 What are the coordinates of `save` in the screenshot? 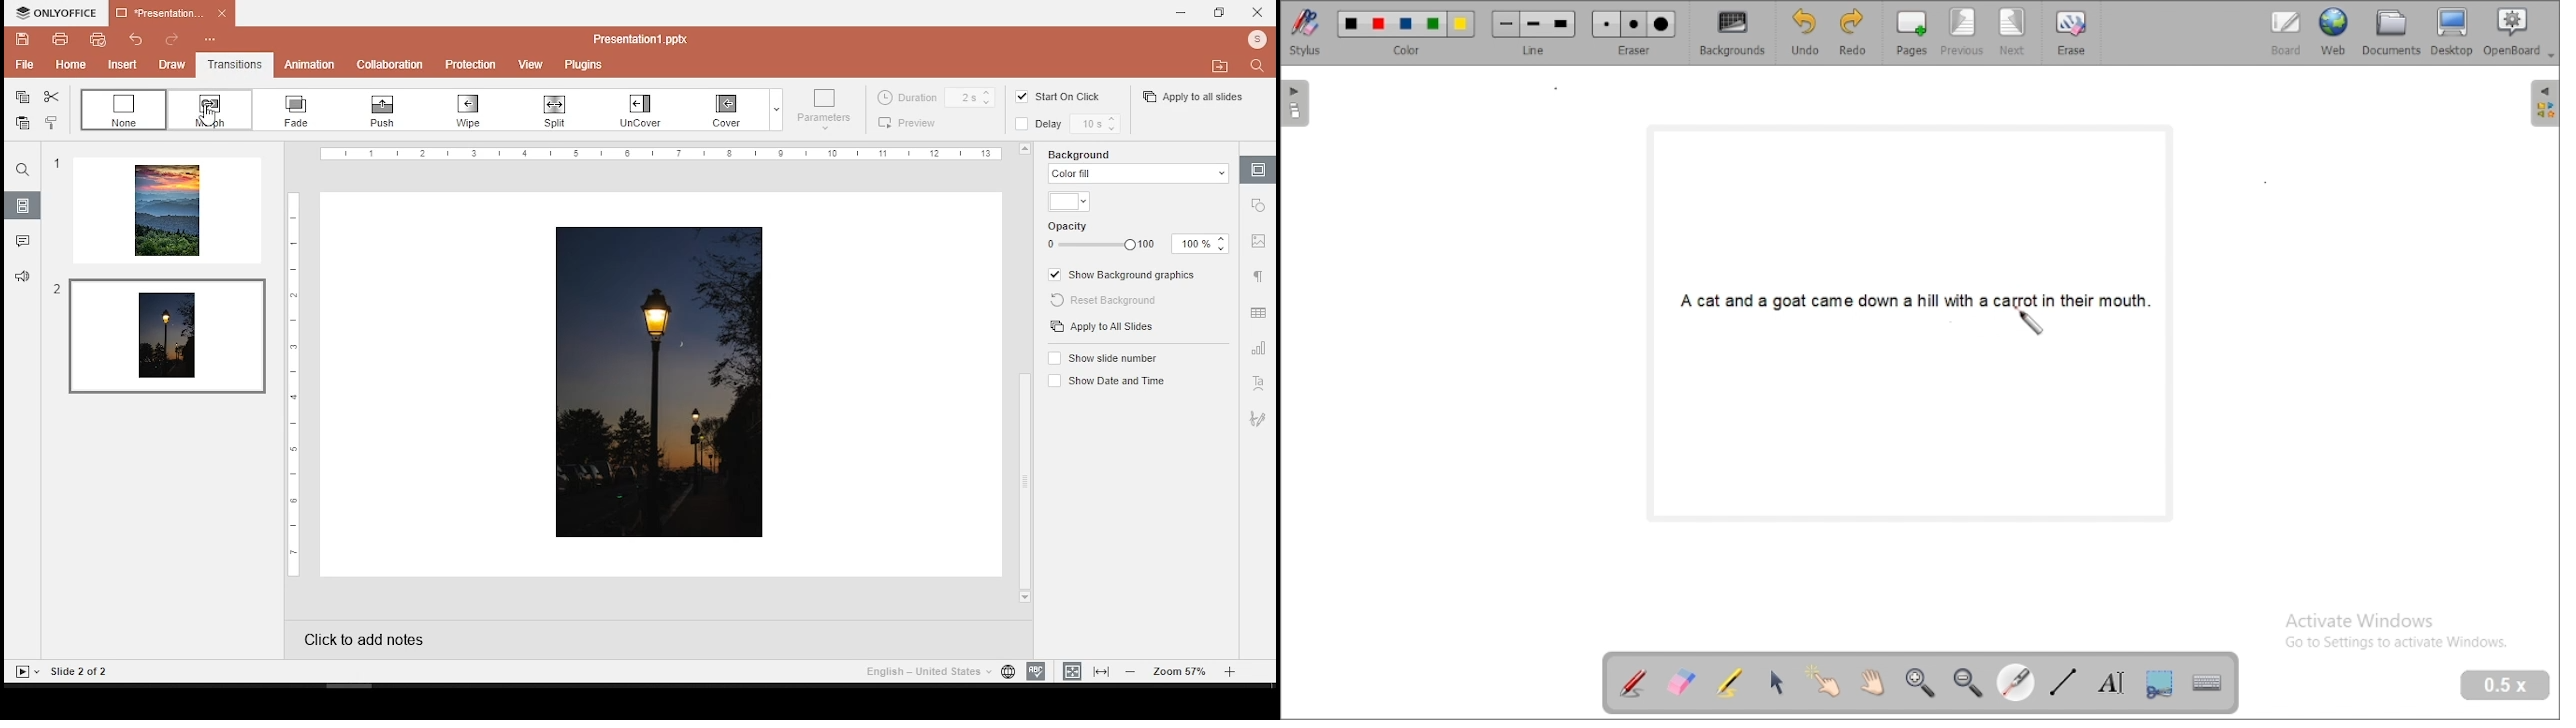 It's located at (24, 39).